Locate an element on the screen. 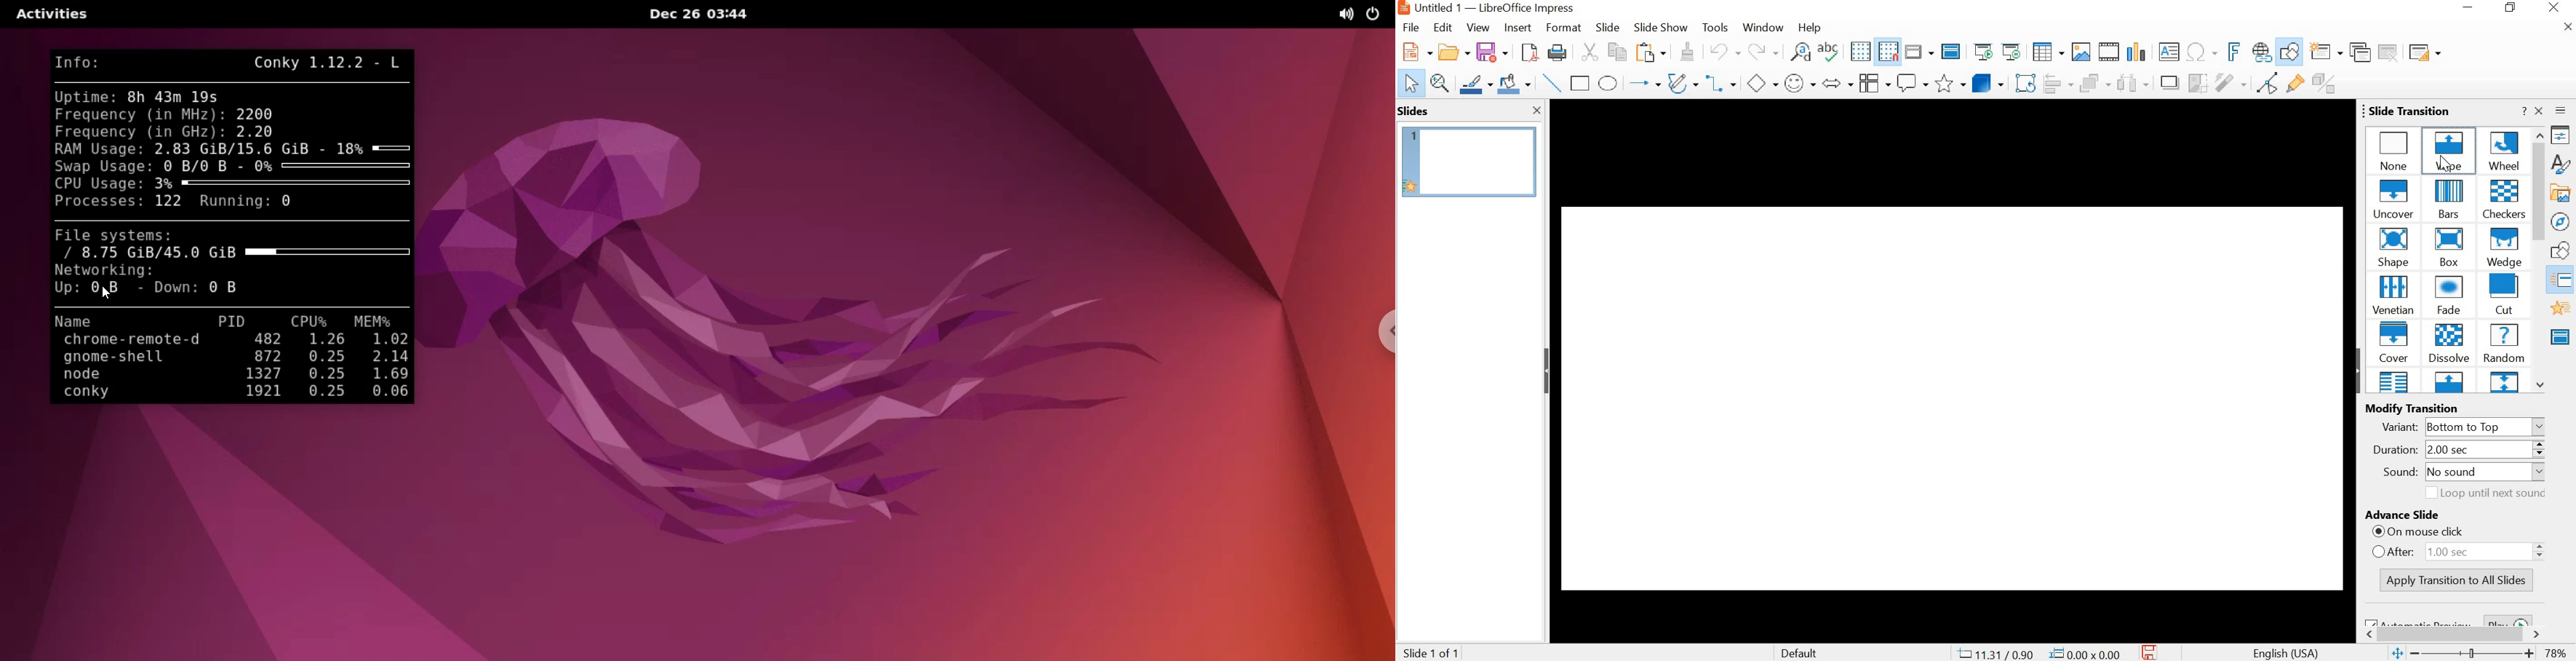  DISSOLVE is located at coordinates (2449, 344).